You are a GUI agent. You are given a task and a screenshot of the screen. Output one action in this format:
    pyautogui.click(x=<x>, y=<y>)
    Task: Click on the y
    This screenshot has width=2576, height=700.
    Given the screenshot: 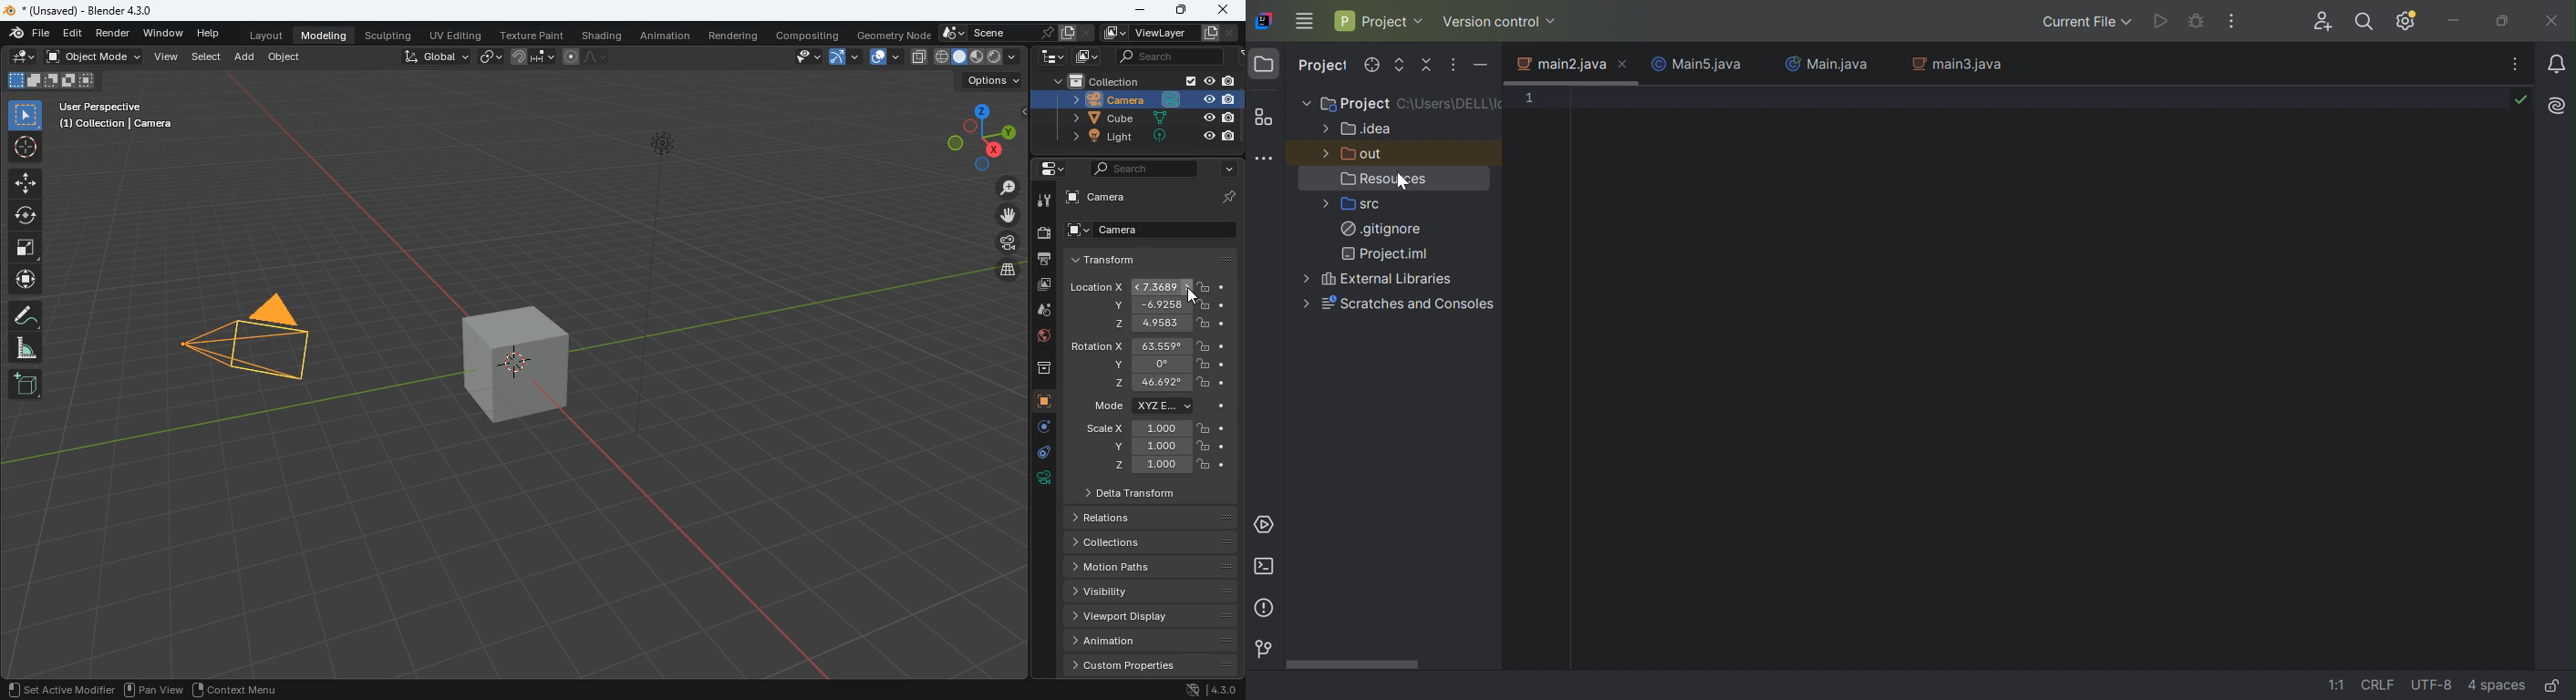 What is the action you would take?
    pyautogui.click(x=1155, y=365)
    